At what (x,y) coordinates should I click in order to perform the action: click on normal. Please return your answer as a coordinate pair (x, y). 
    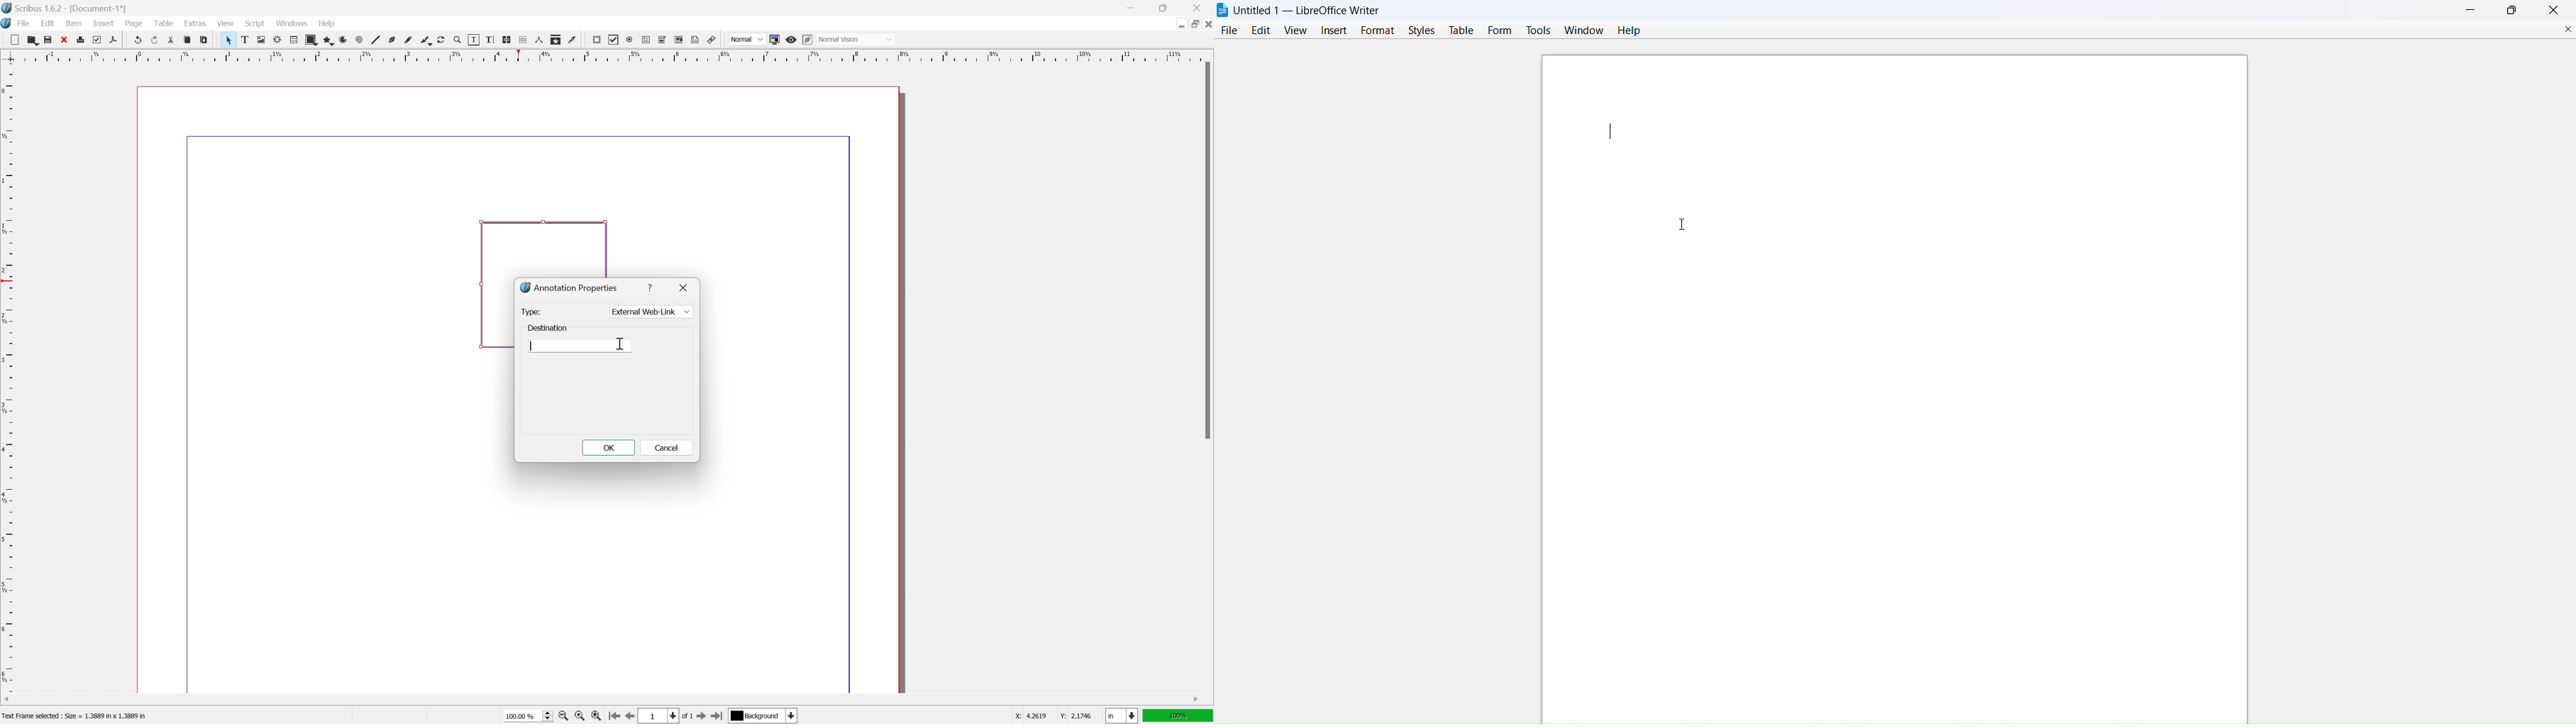
    Looking at the image, I should click on (747, 38).